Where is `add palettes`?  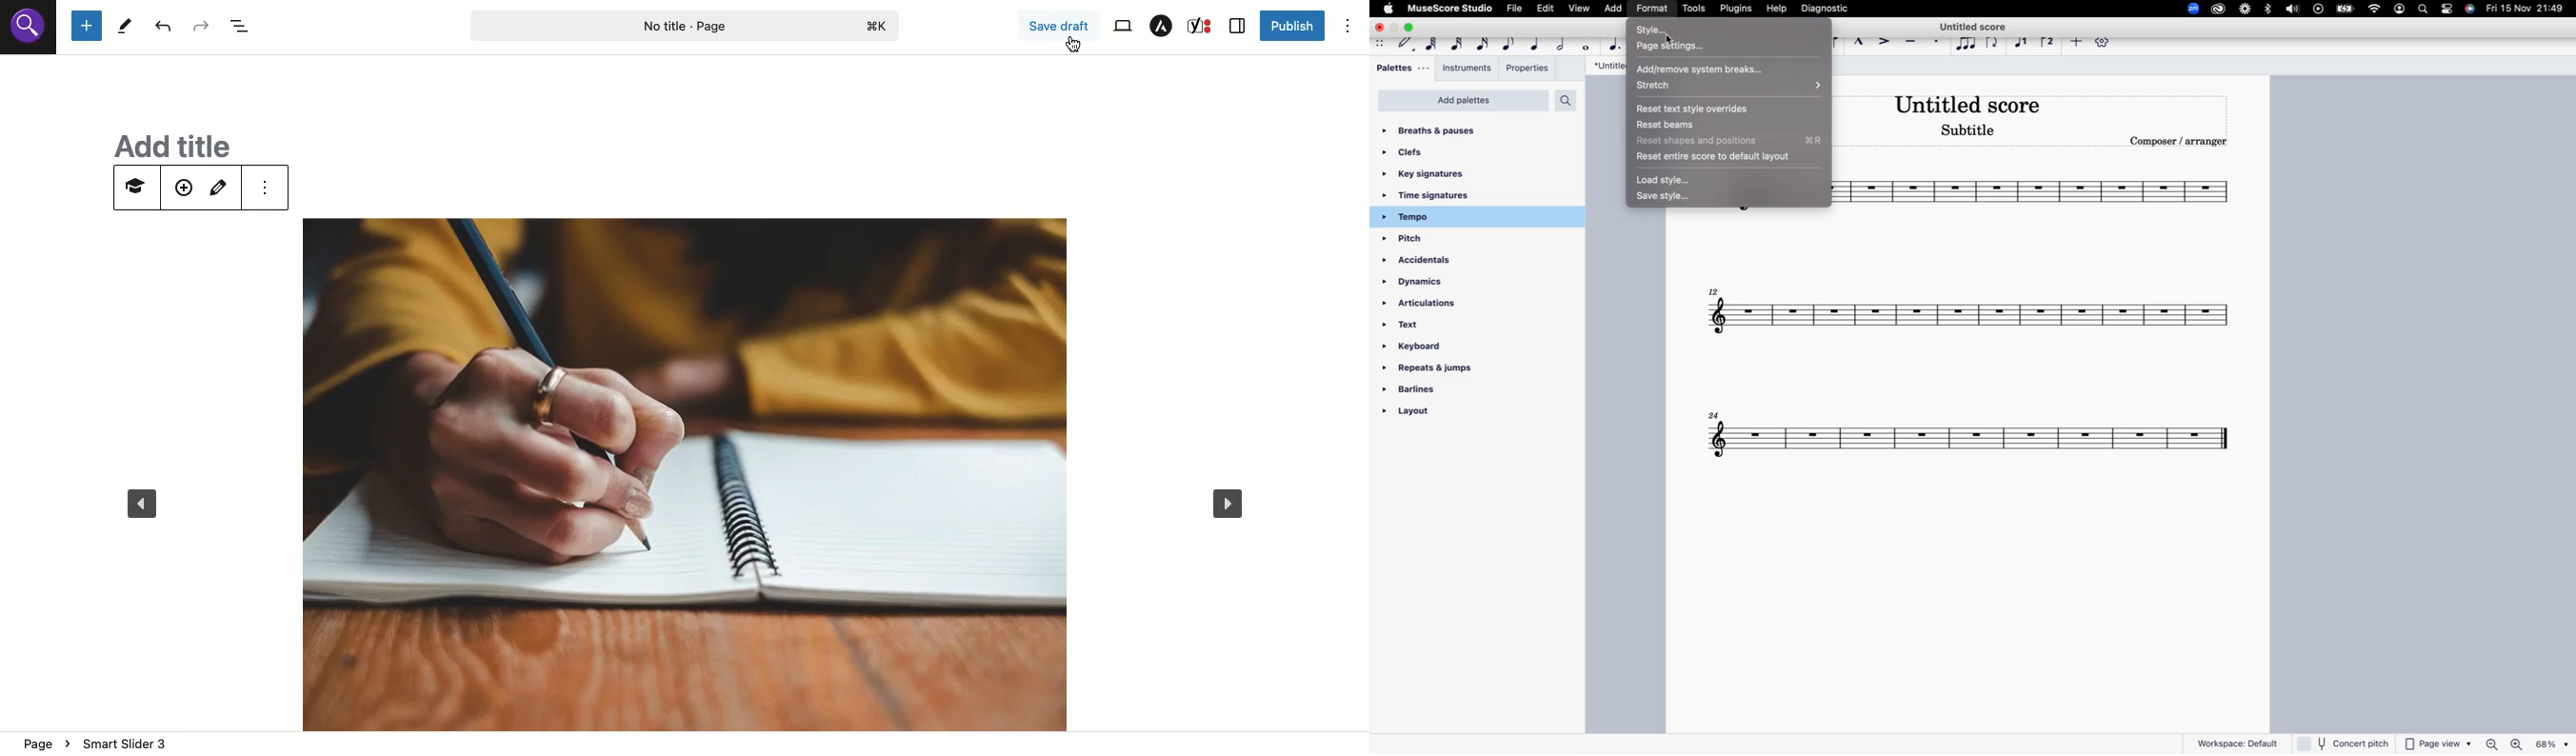 add palettes is located at coordinates (1464, 101).